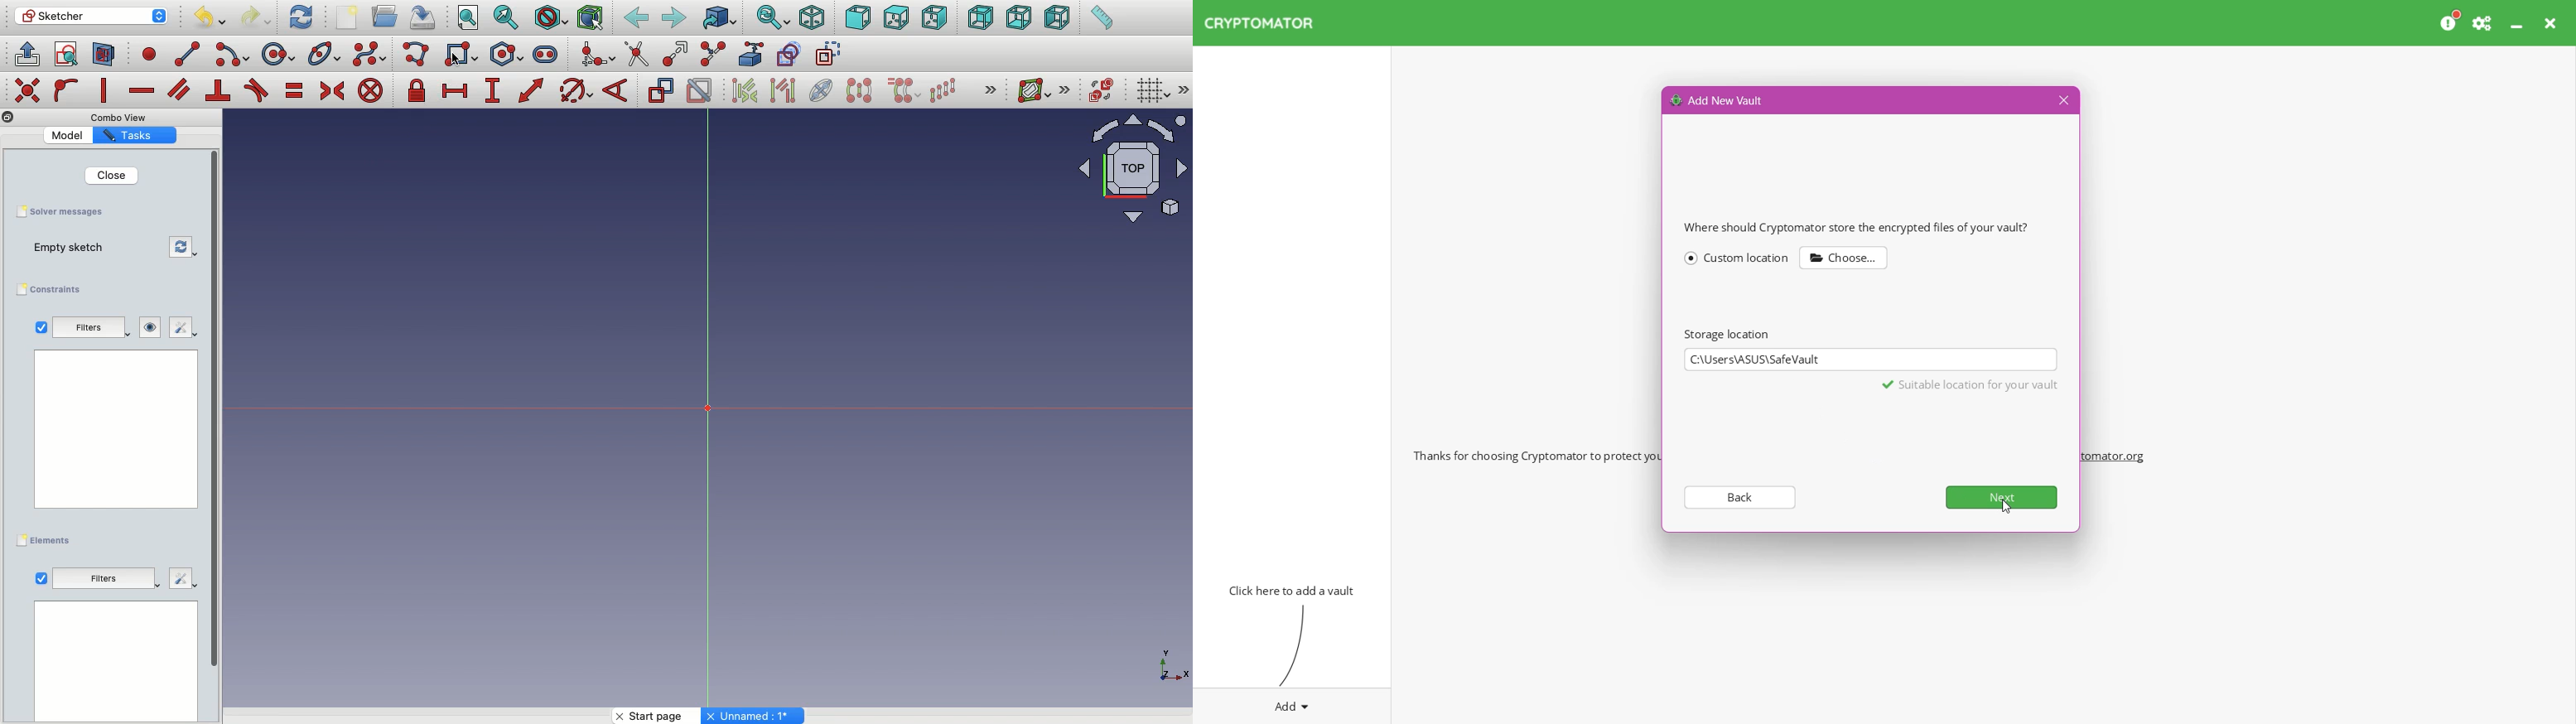 This screenshot has height=728, width=2576. What do you see at coordinates (781, 89) in the screenshot?
I see `Selected associated geometry` at bounding box center [781, 89].